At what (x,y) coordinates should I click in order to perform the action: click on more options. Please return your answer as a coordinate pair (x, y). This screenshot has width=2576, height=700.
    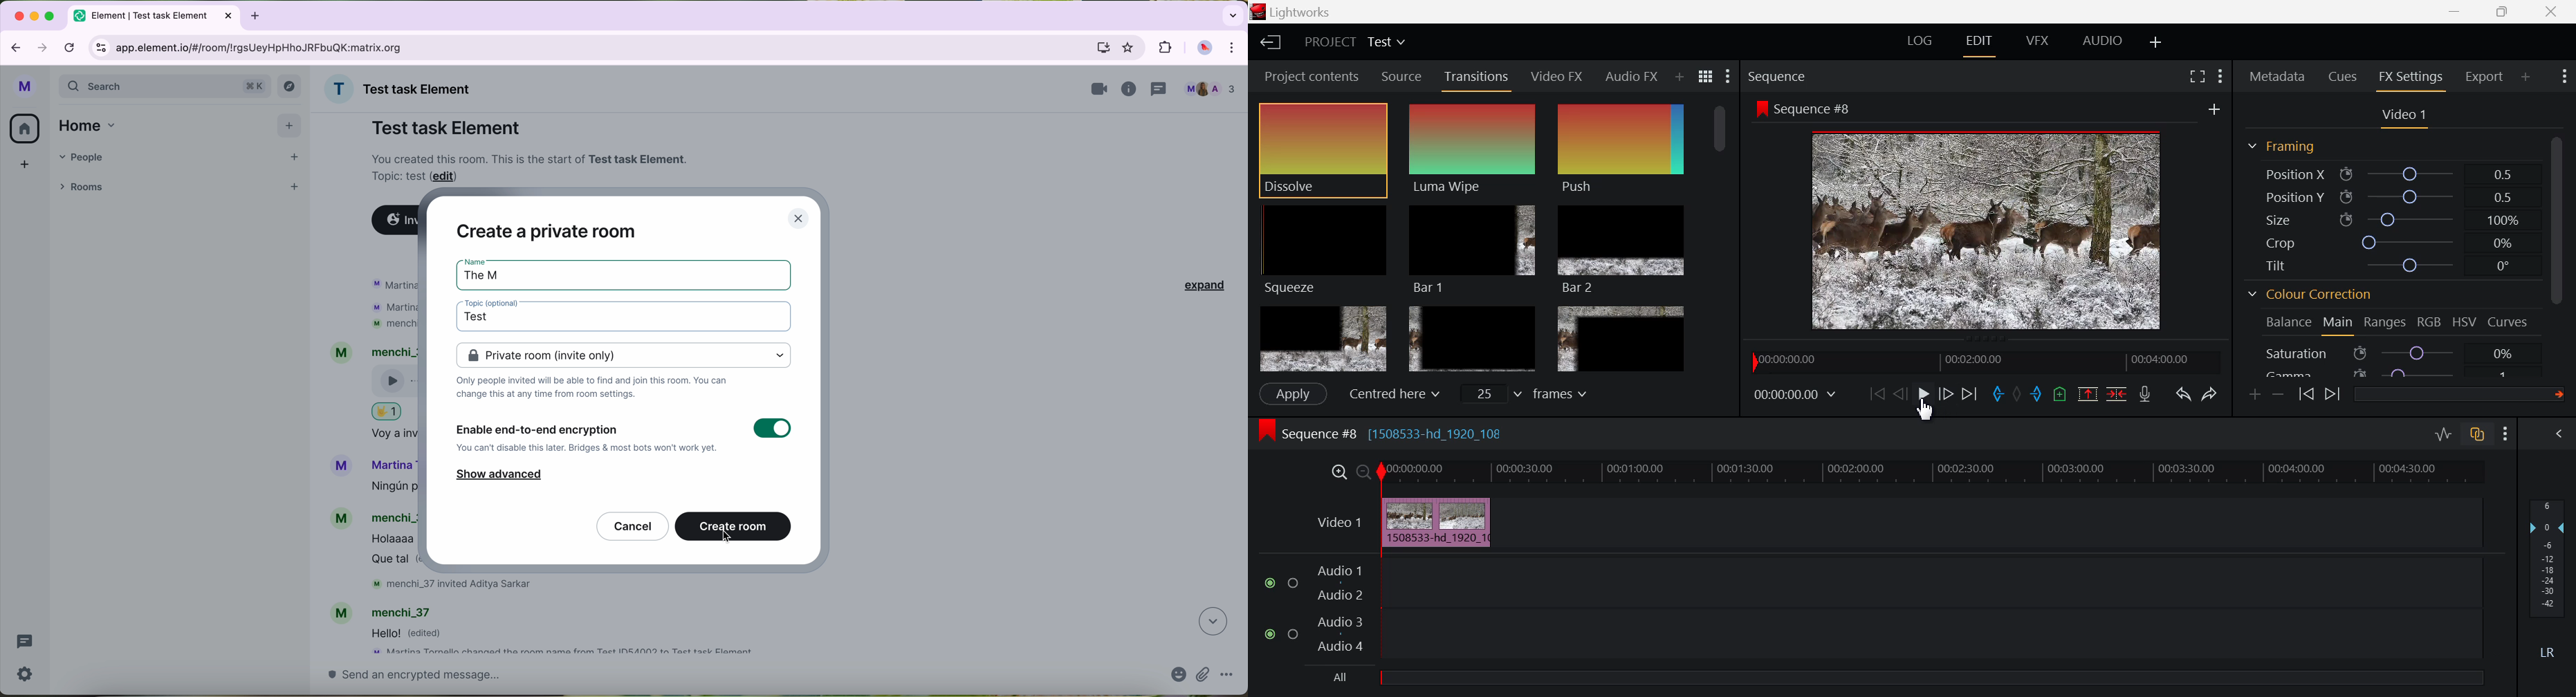
    Looking at the image, I should click on (1228, 676).